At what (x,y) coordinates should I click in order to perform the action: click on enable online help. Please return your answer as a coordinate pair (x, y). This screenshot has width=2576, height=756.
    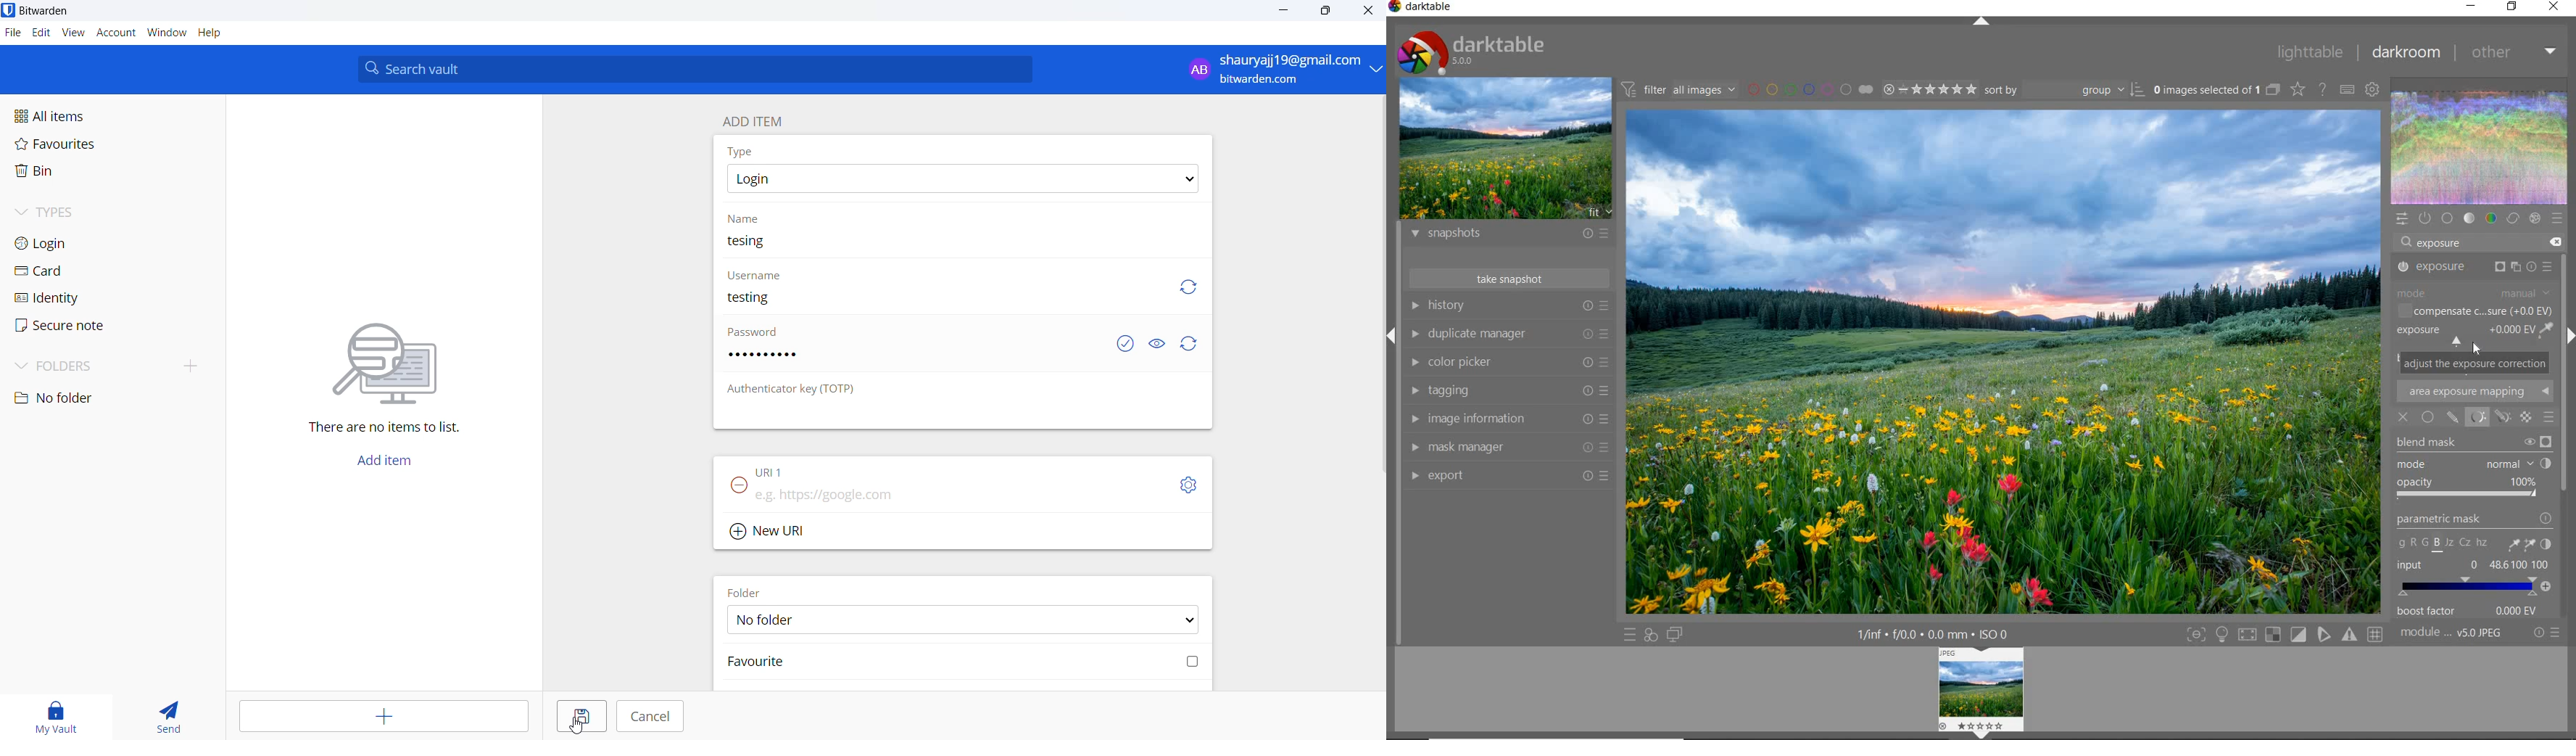
    Looking at the image, I should click on (2322, 91).